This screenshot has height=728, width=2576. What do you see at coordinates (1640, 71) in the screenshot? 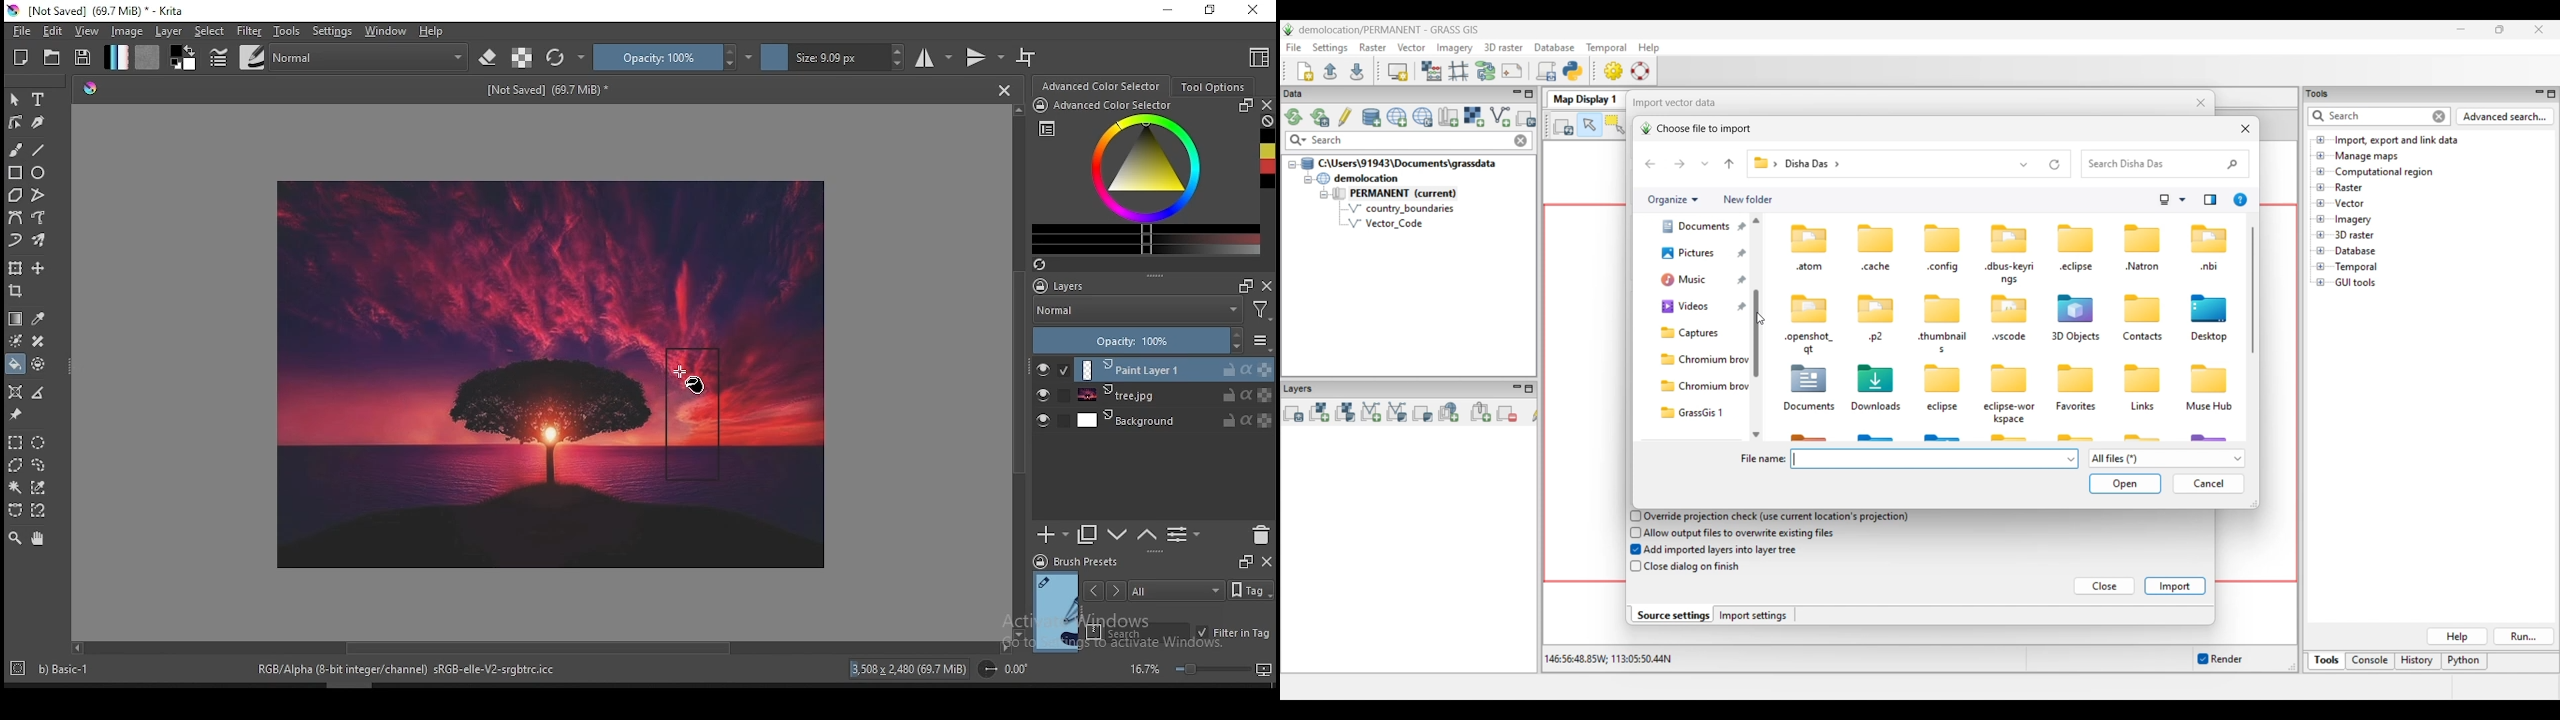
I see `GRASS manual` at bounding box center [1640, 71].